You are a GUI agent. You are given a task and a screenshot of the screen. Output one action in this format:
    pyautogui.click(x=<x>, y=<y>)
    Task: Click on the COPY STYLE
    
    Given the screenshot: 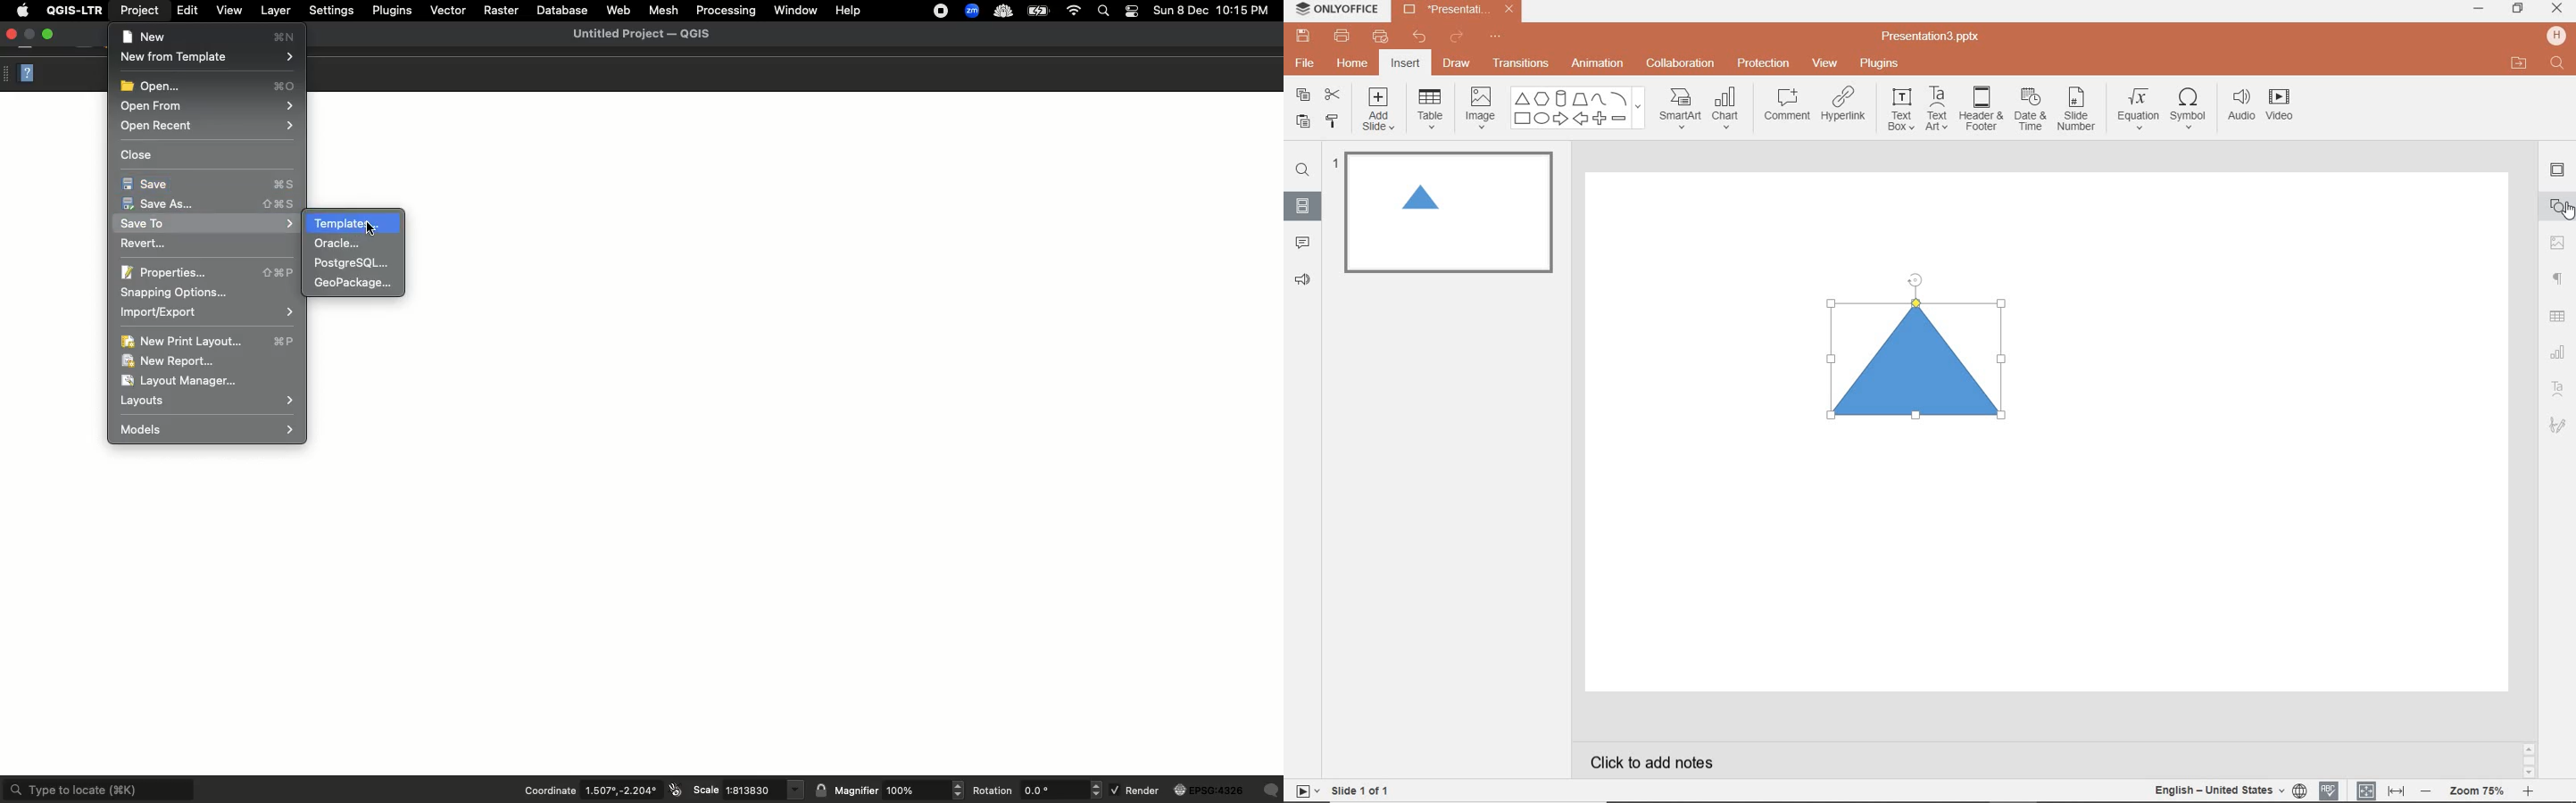 What is the action you would take?
    pyautogui.click(x=1334, y=122)
    